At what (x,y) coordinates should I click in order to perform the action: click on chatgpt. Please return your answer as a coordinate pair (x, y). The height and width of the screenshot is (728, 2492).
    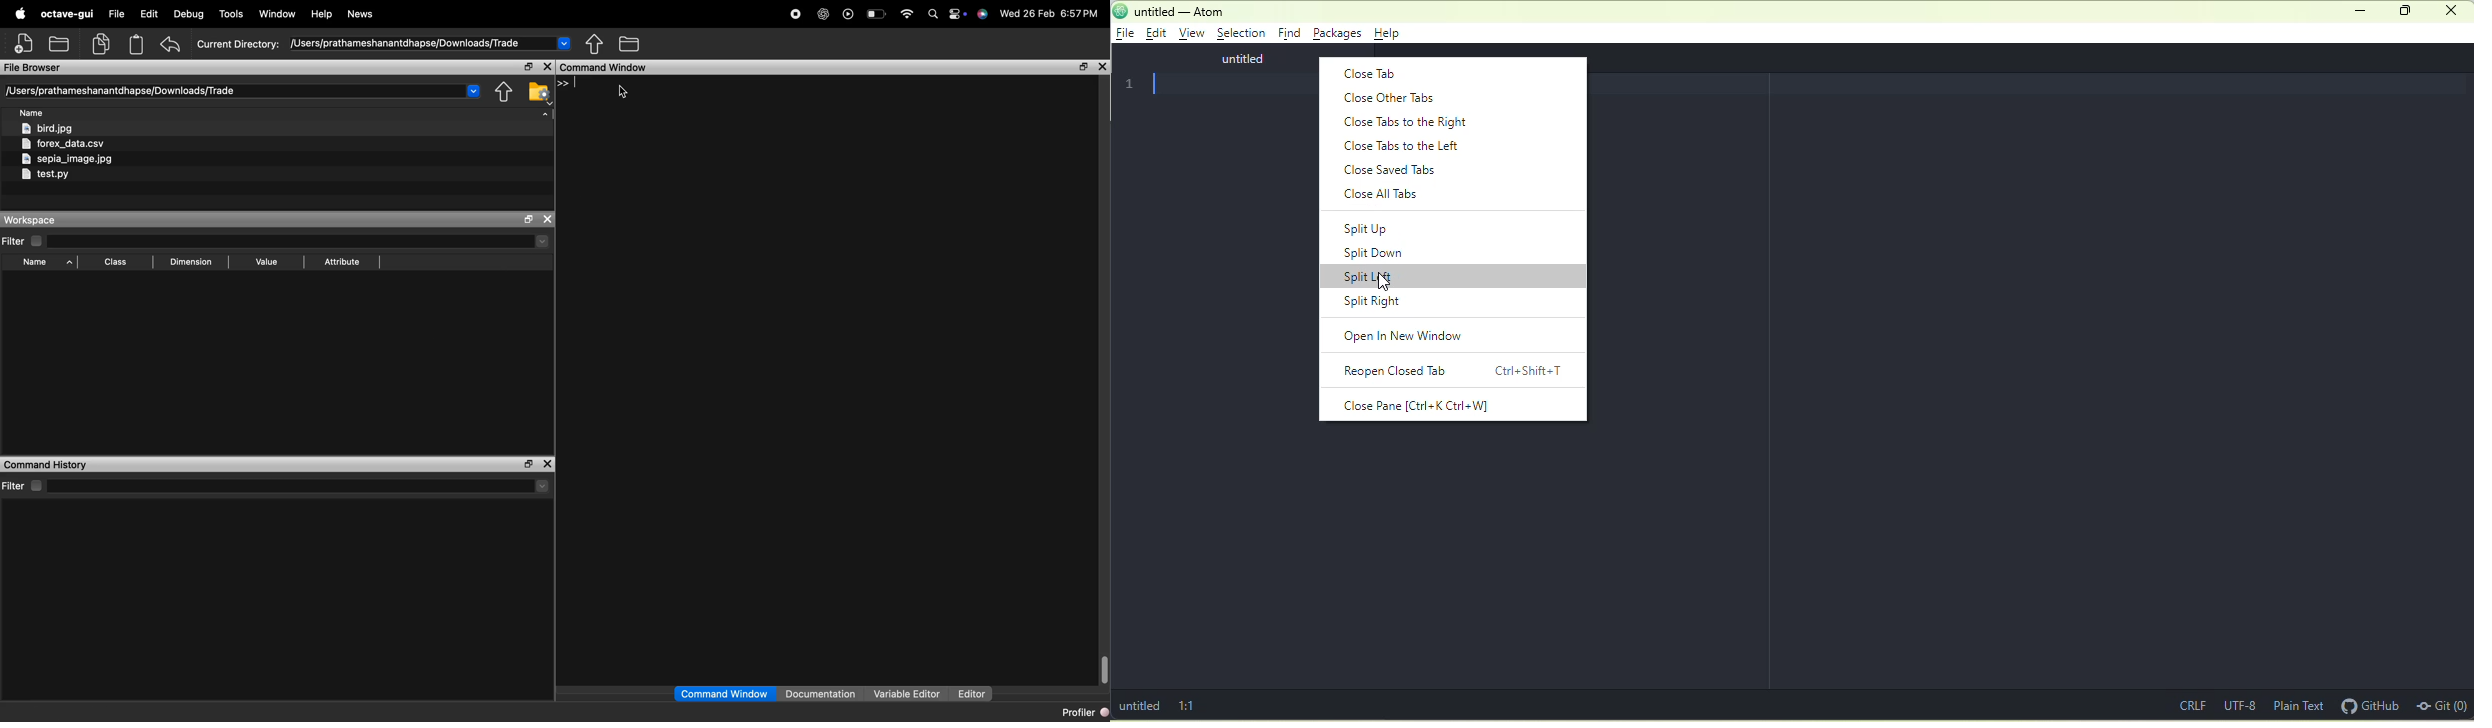
    Looking at the image, I should click on (825, 14).